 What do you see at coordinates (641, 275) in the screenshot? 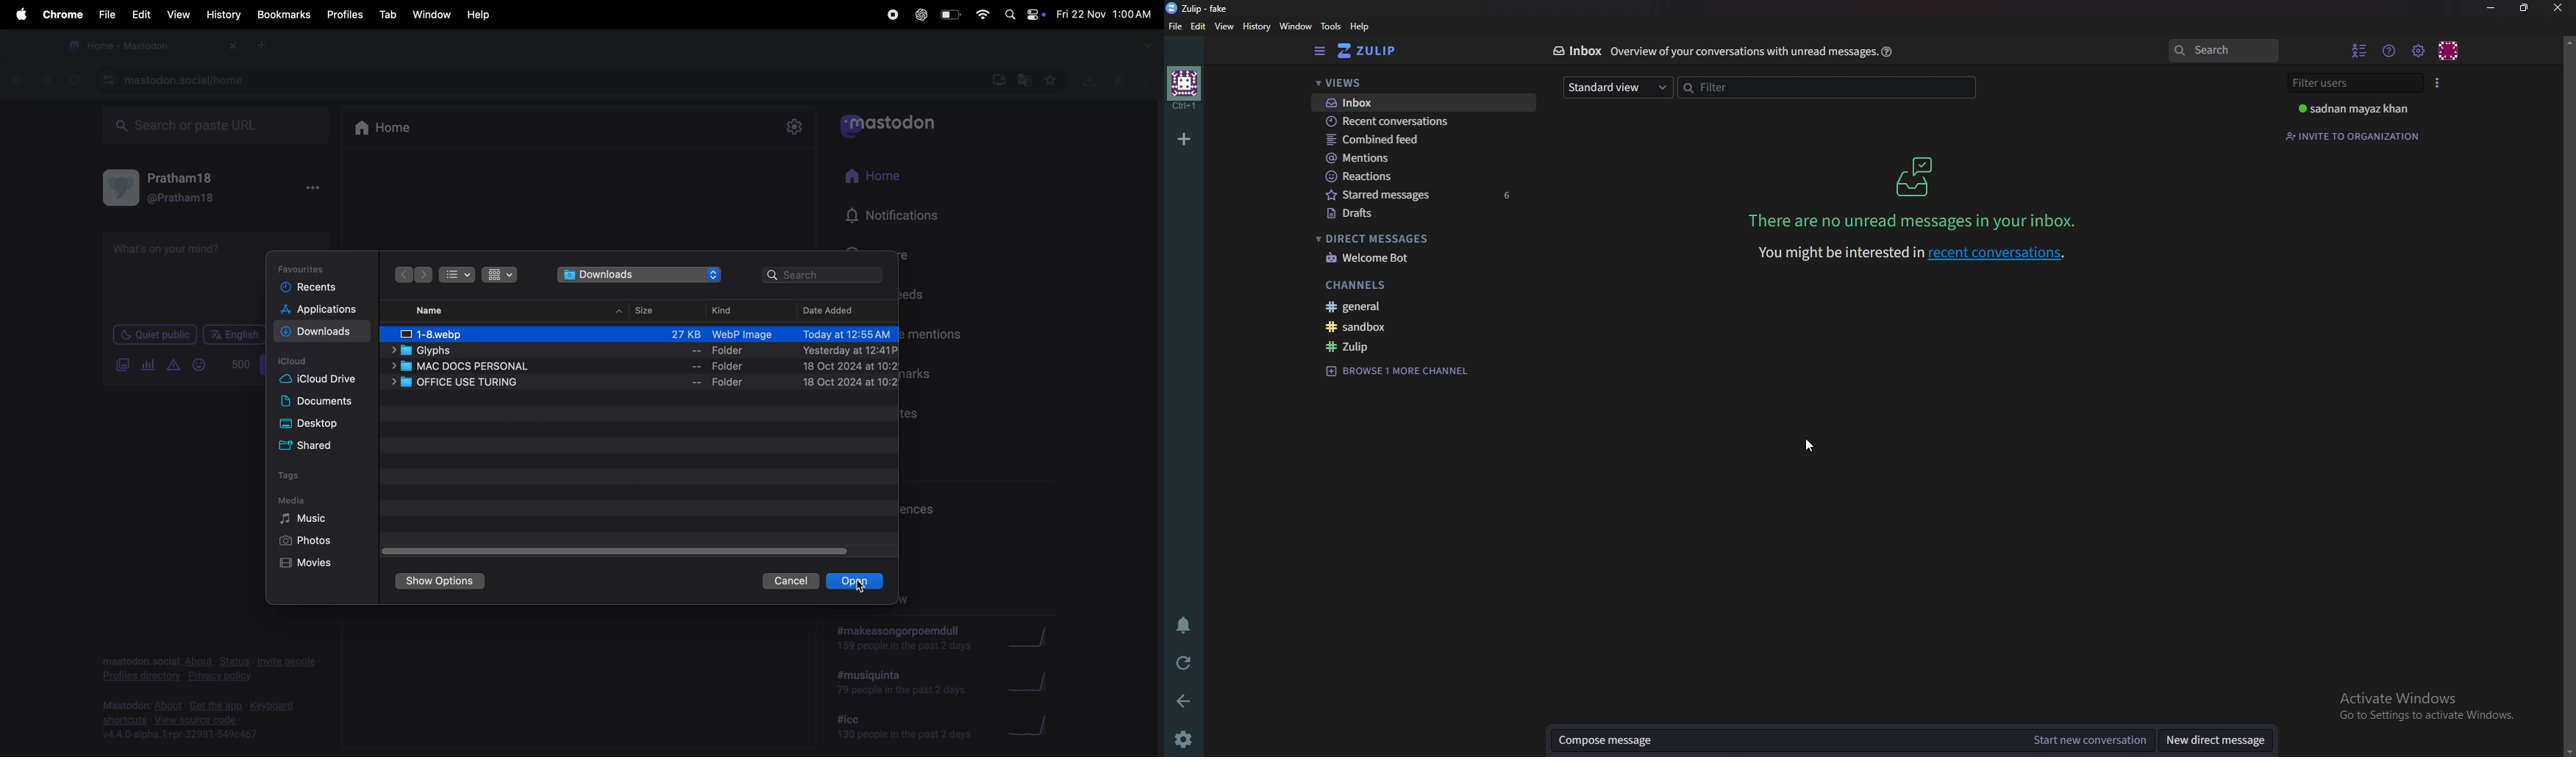
I see `downloads` at bounding box center [641, 275].